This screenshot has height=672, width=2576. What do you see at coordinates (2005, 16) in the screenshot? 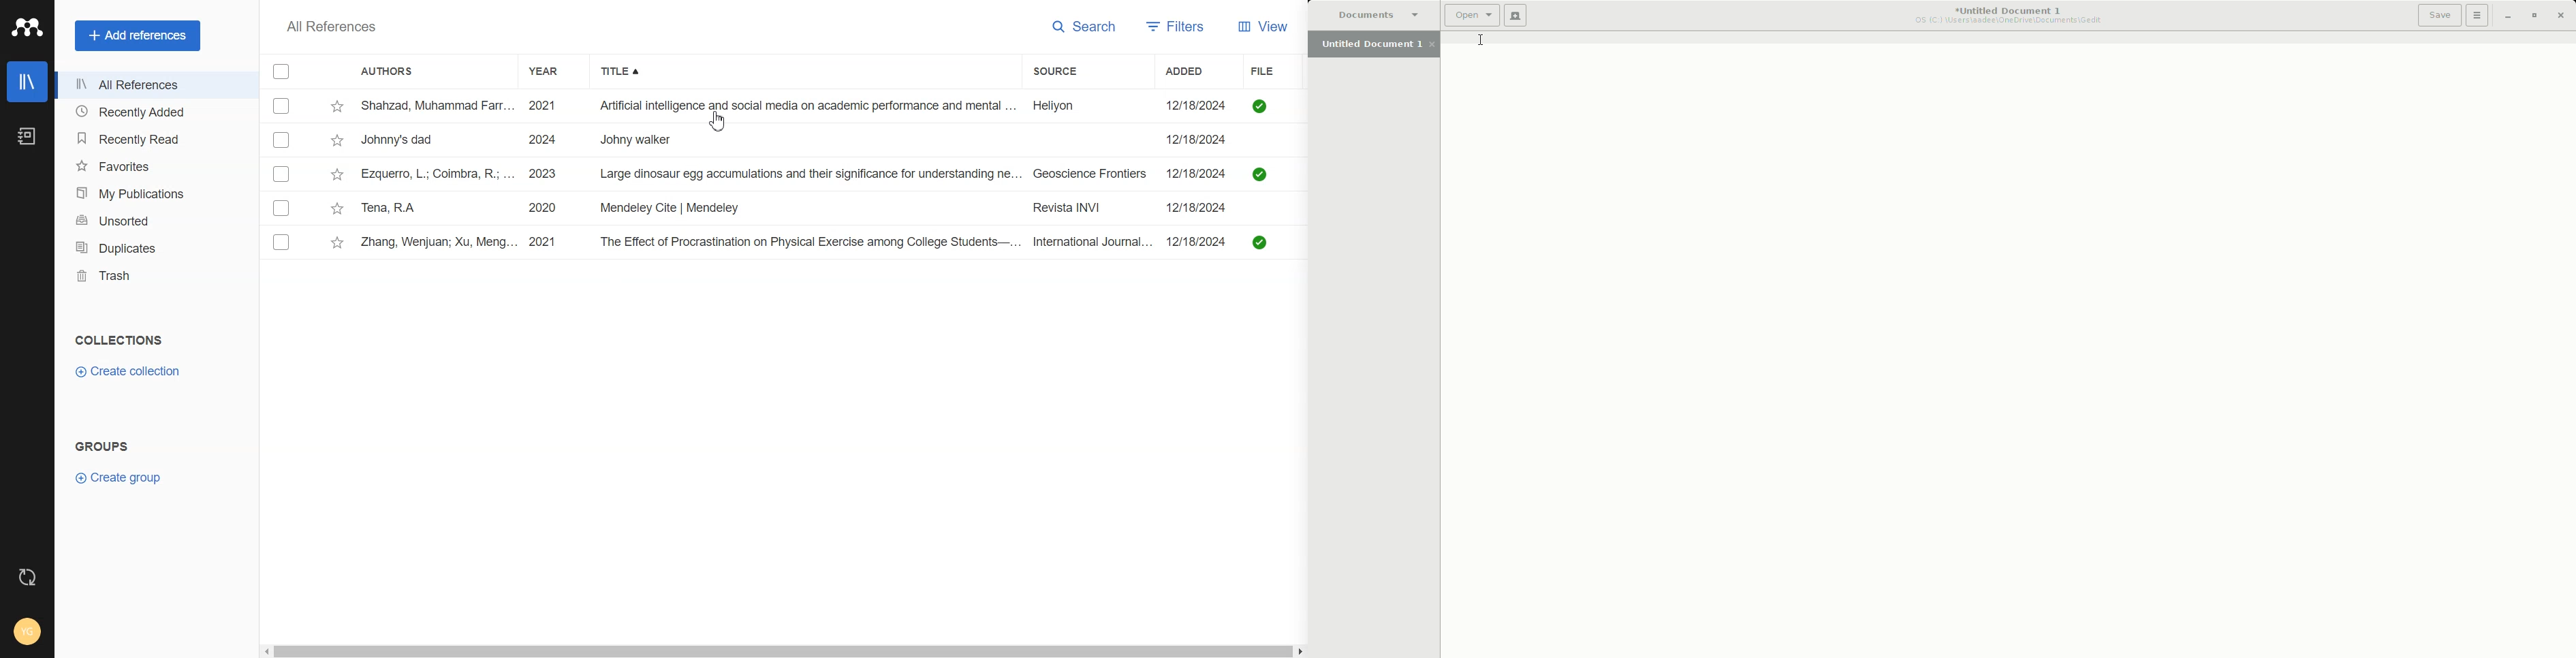
I see `Untitled Document 1` at bounding box center [2005, 16].